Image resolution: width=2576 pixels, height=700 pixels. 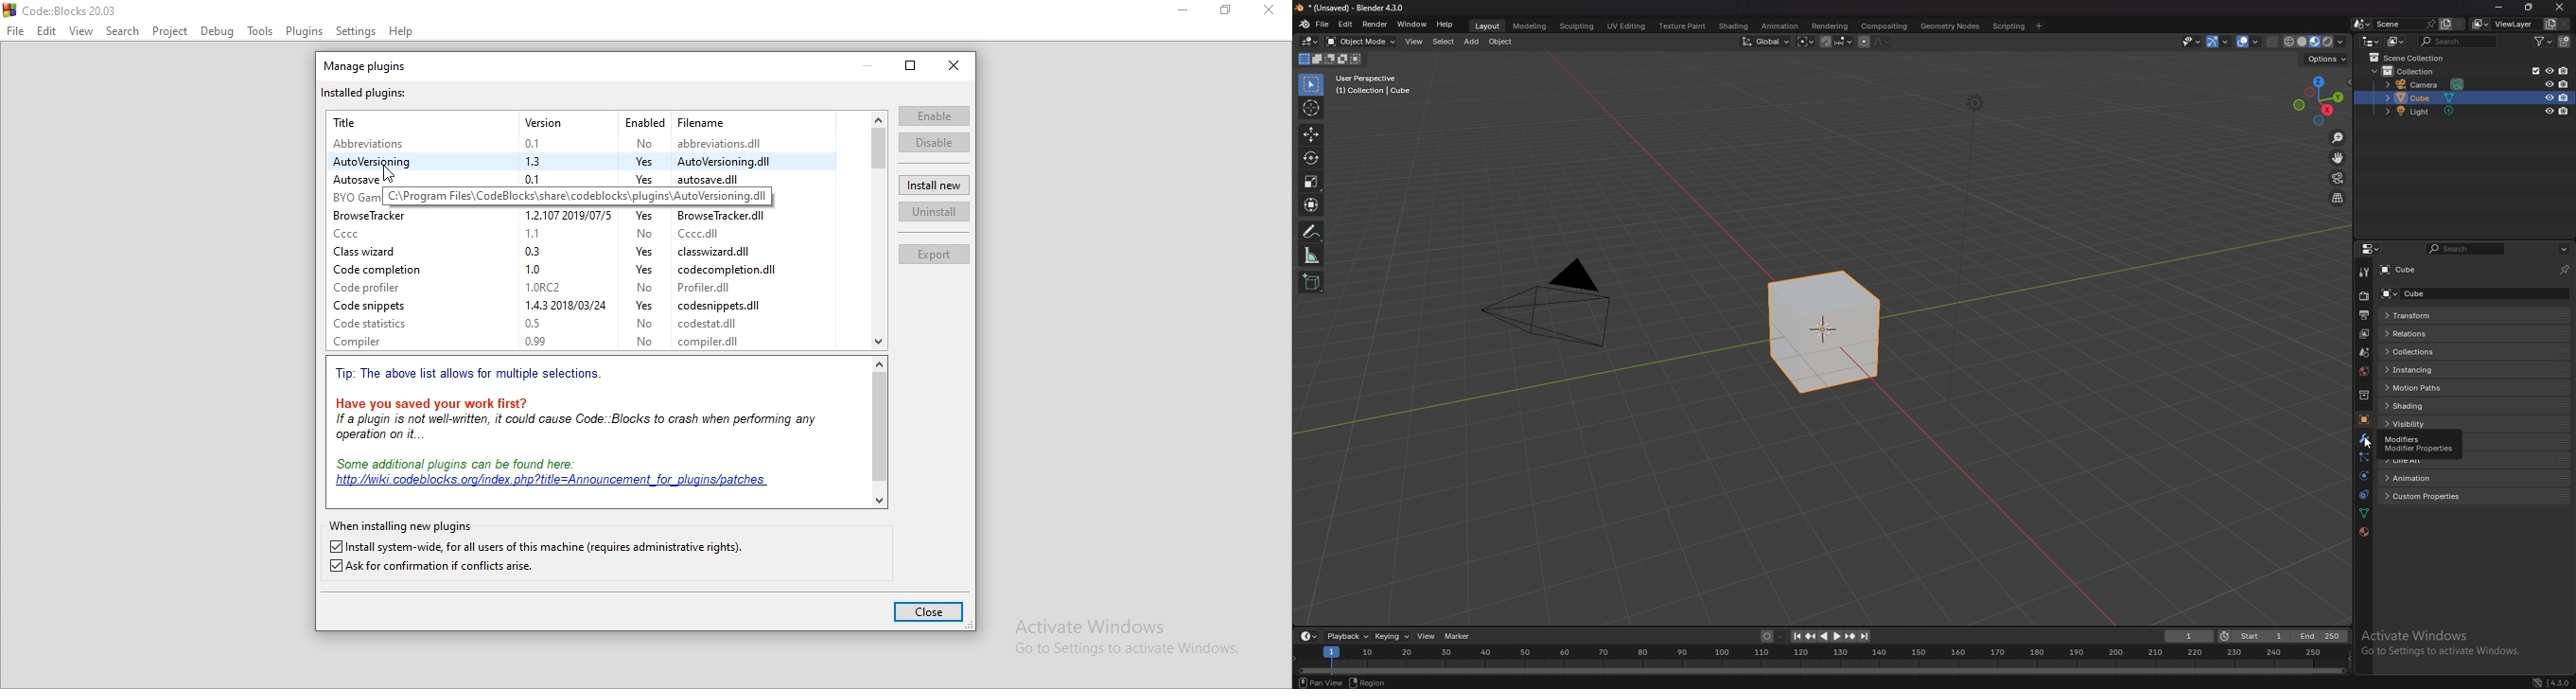 I want to click on yes, so click(x=642, y=160).